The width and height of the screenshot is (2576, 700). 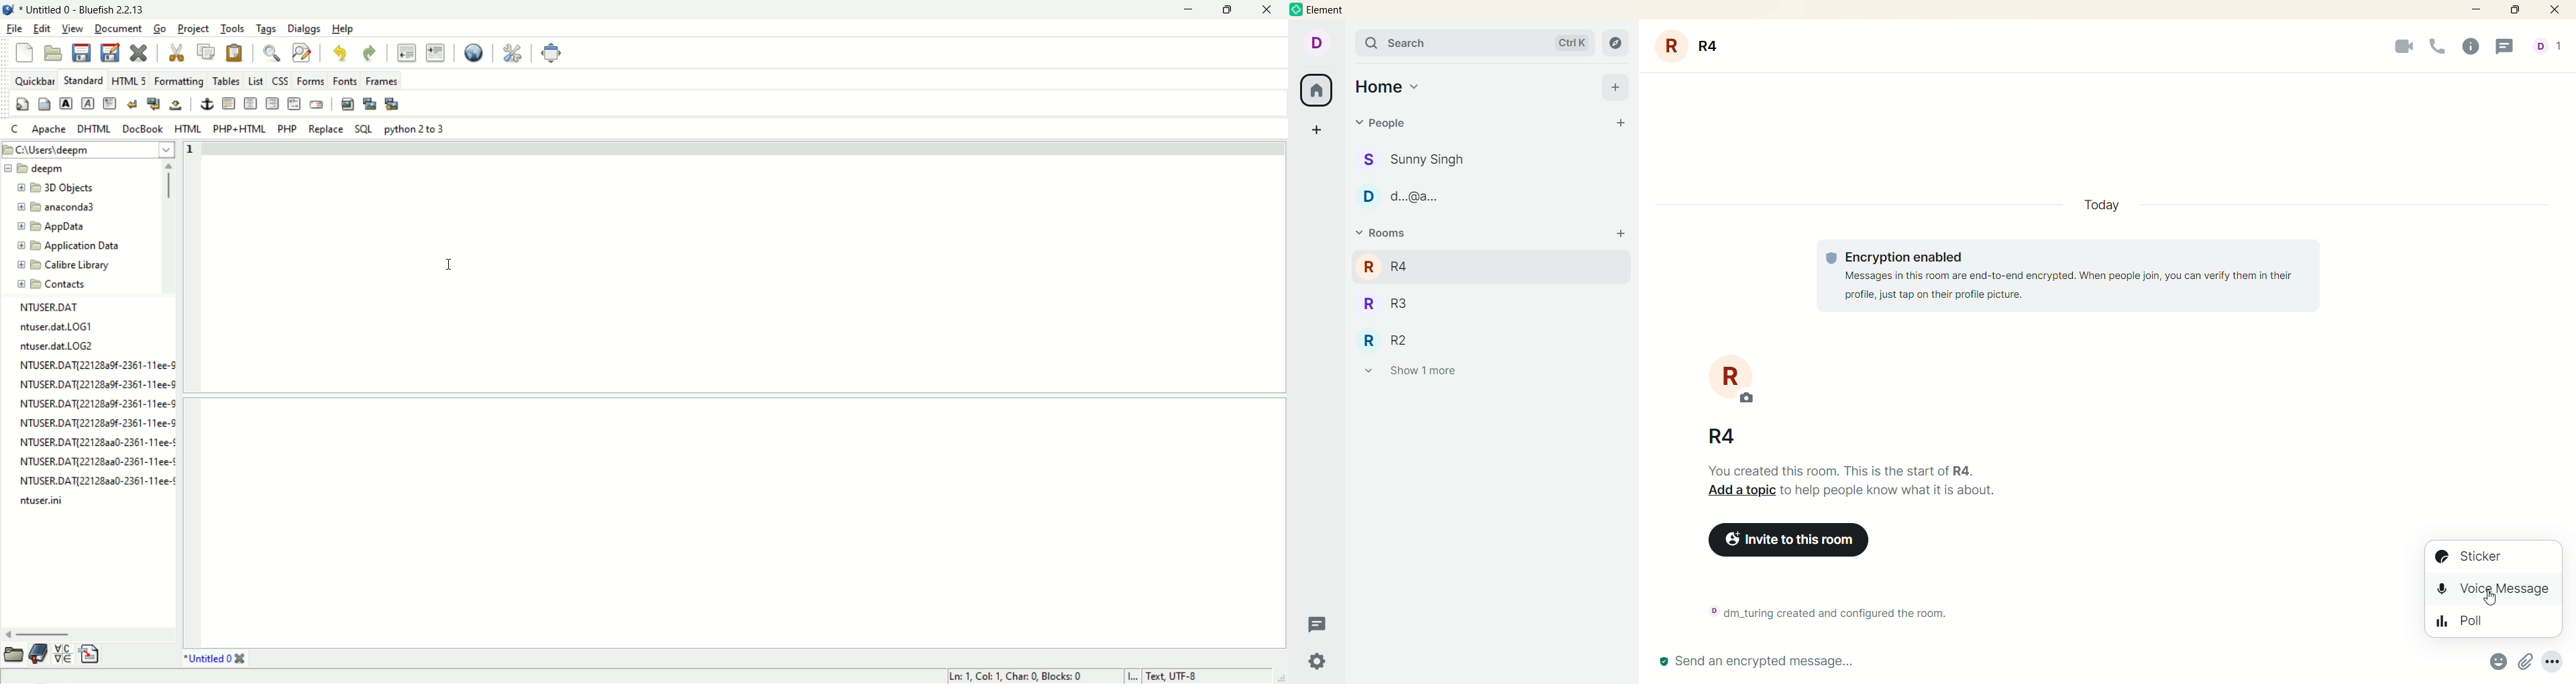 What do you see at coordinates (1623, 125) in the screenshot?
I see `start chat` at bounding box center [1623, 125].